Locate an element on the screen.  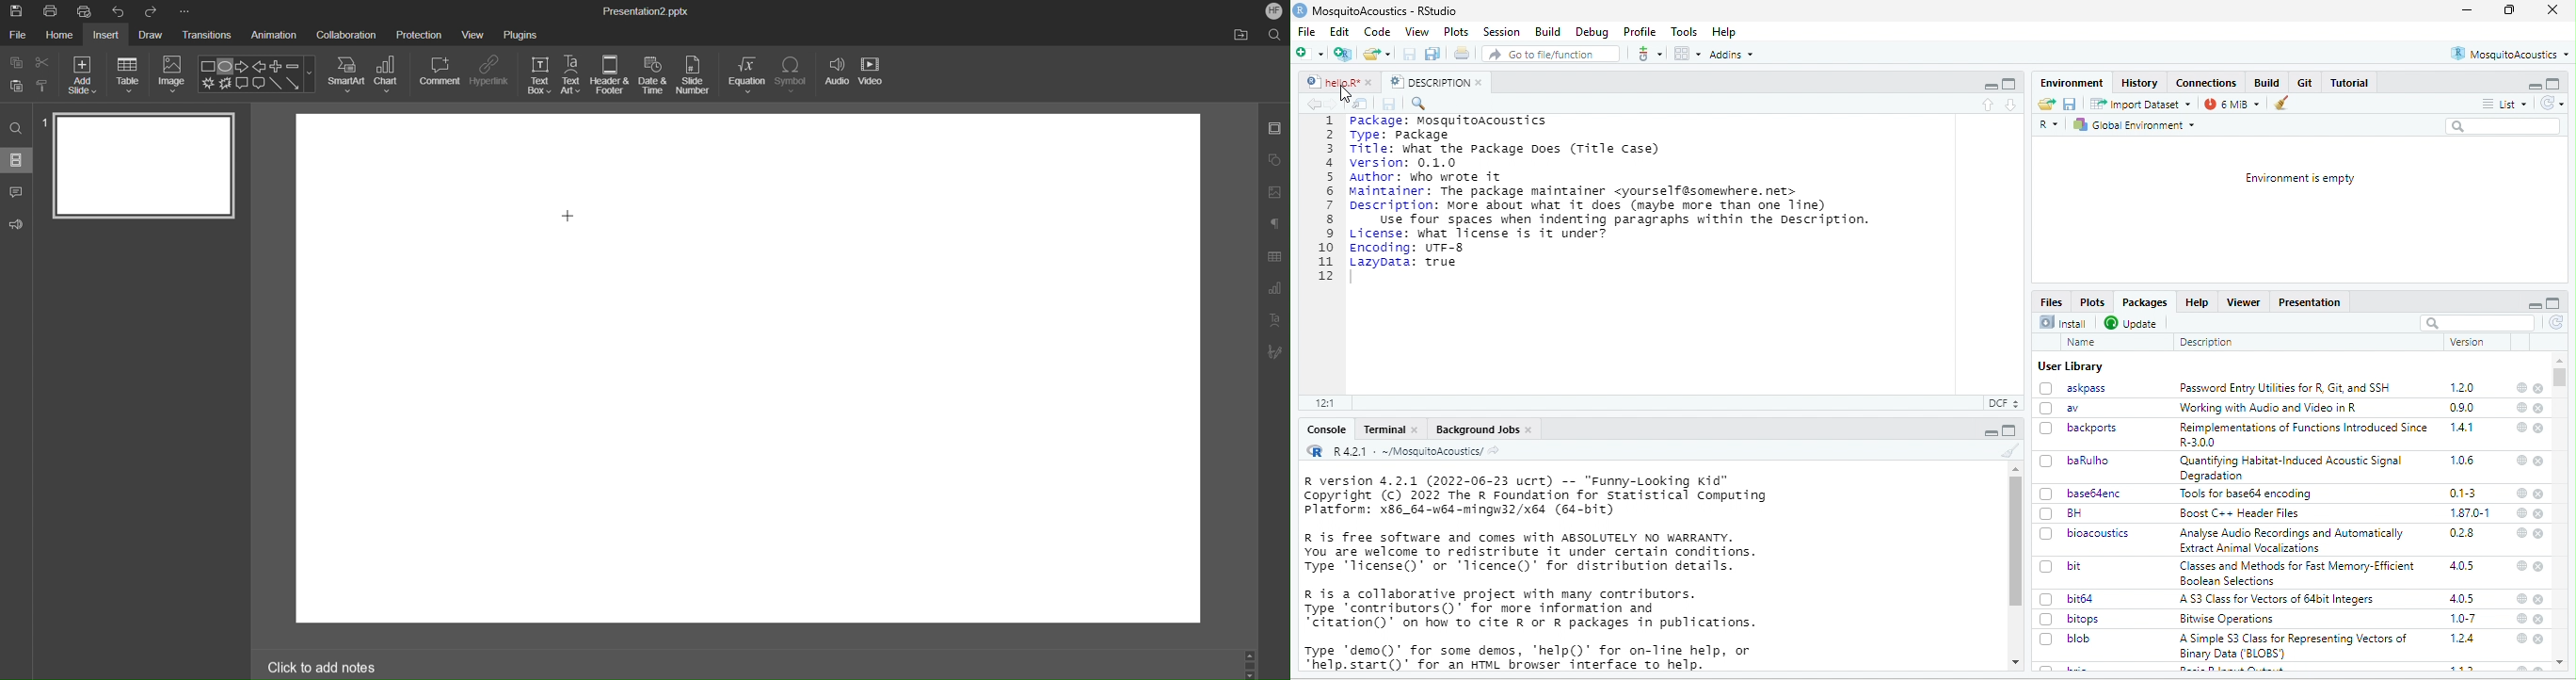
Chart is located at coordinates (388, 74).